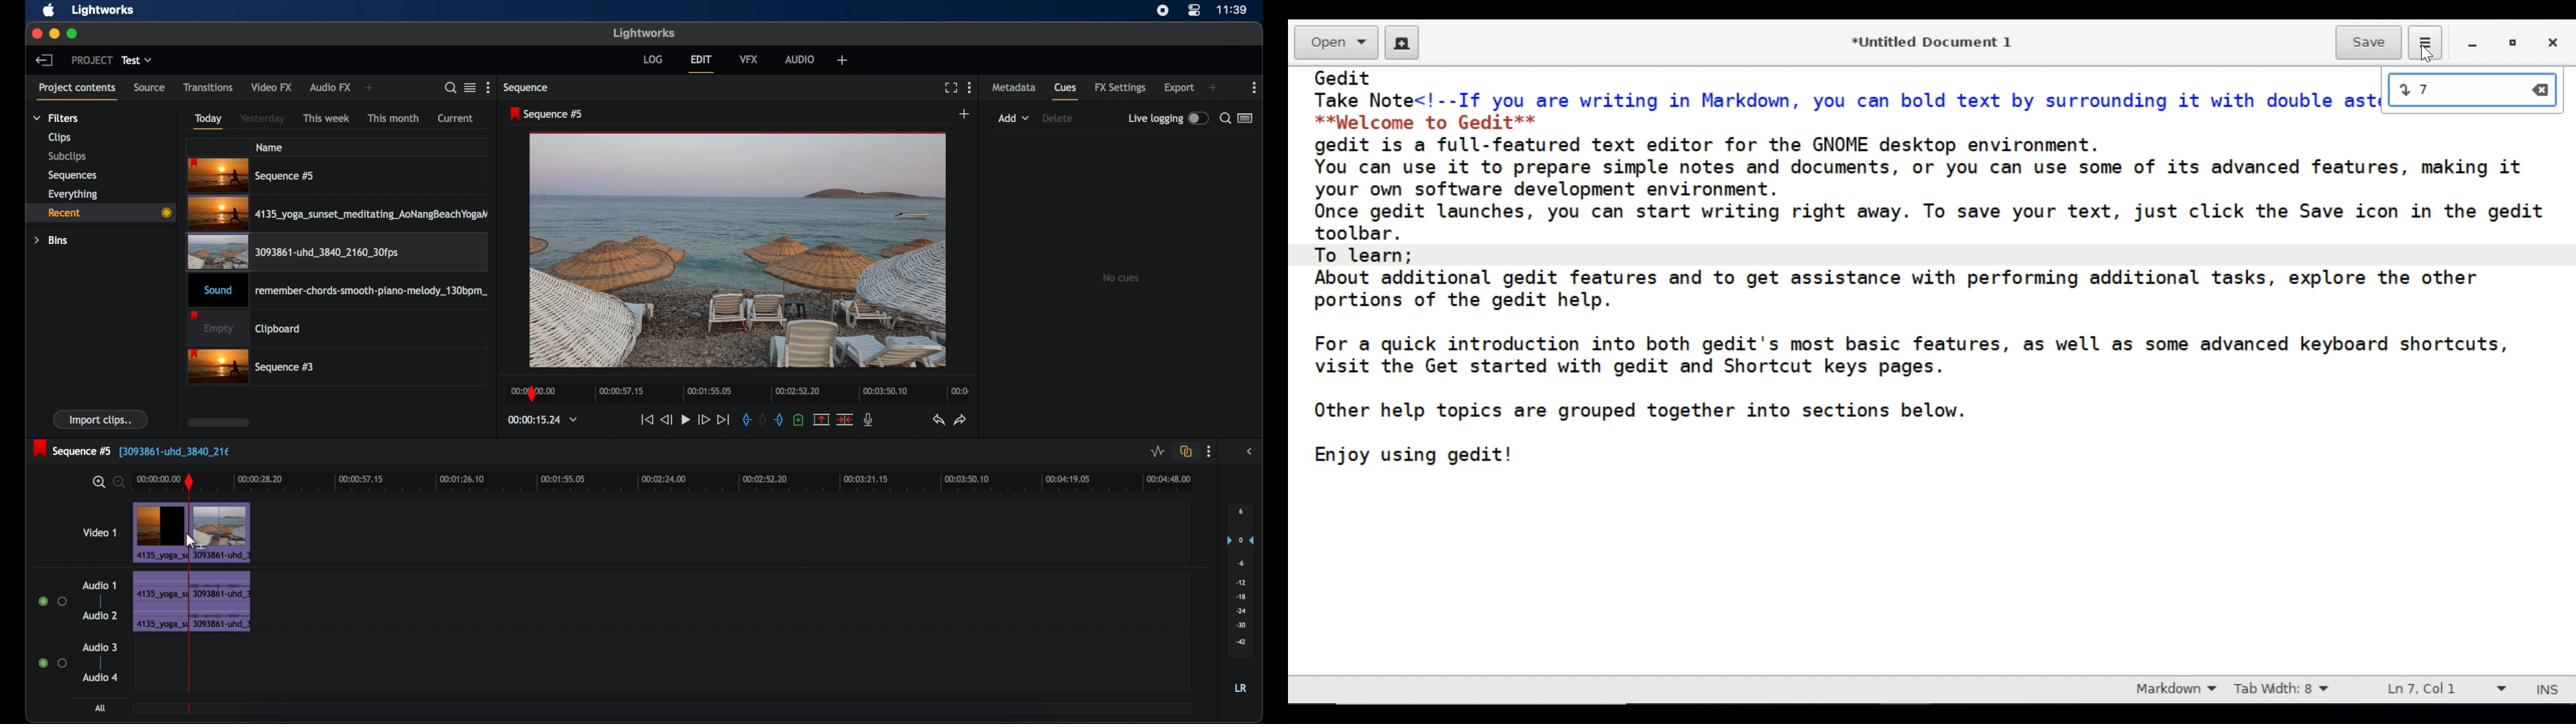  Describe the element at coordinates (701, 63) in the screenshot. I see `edit` at that location.